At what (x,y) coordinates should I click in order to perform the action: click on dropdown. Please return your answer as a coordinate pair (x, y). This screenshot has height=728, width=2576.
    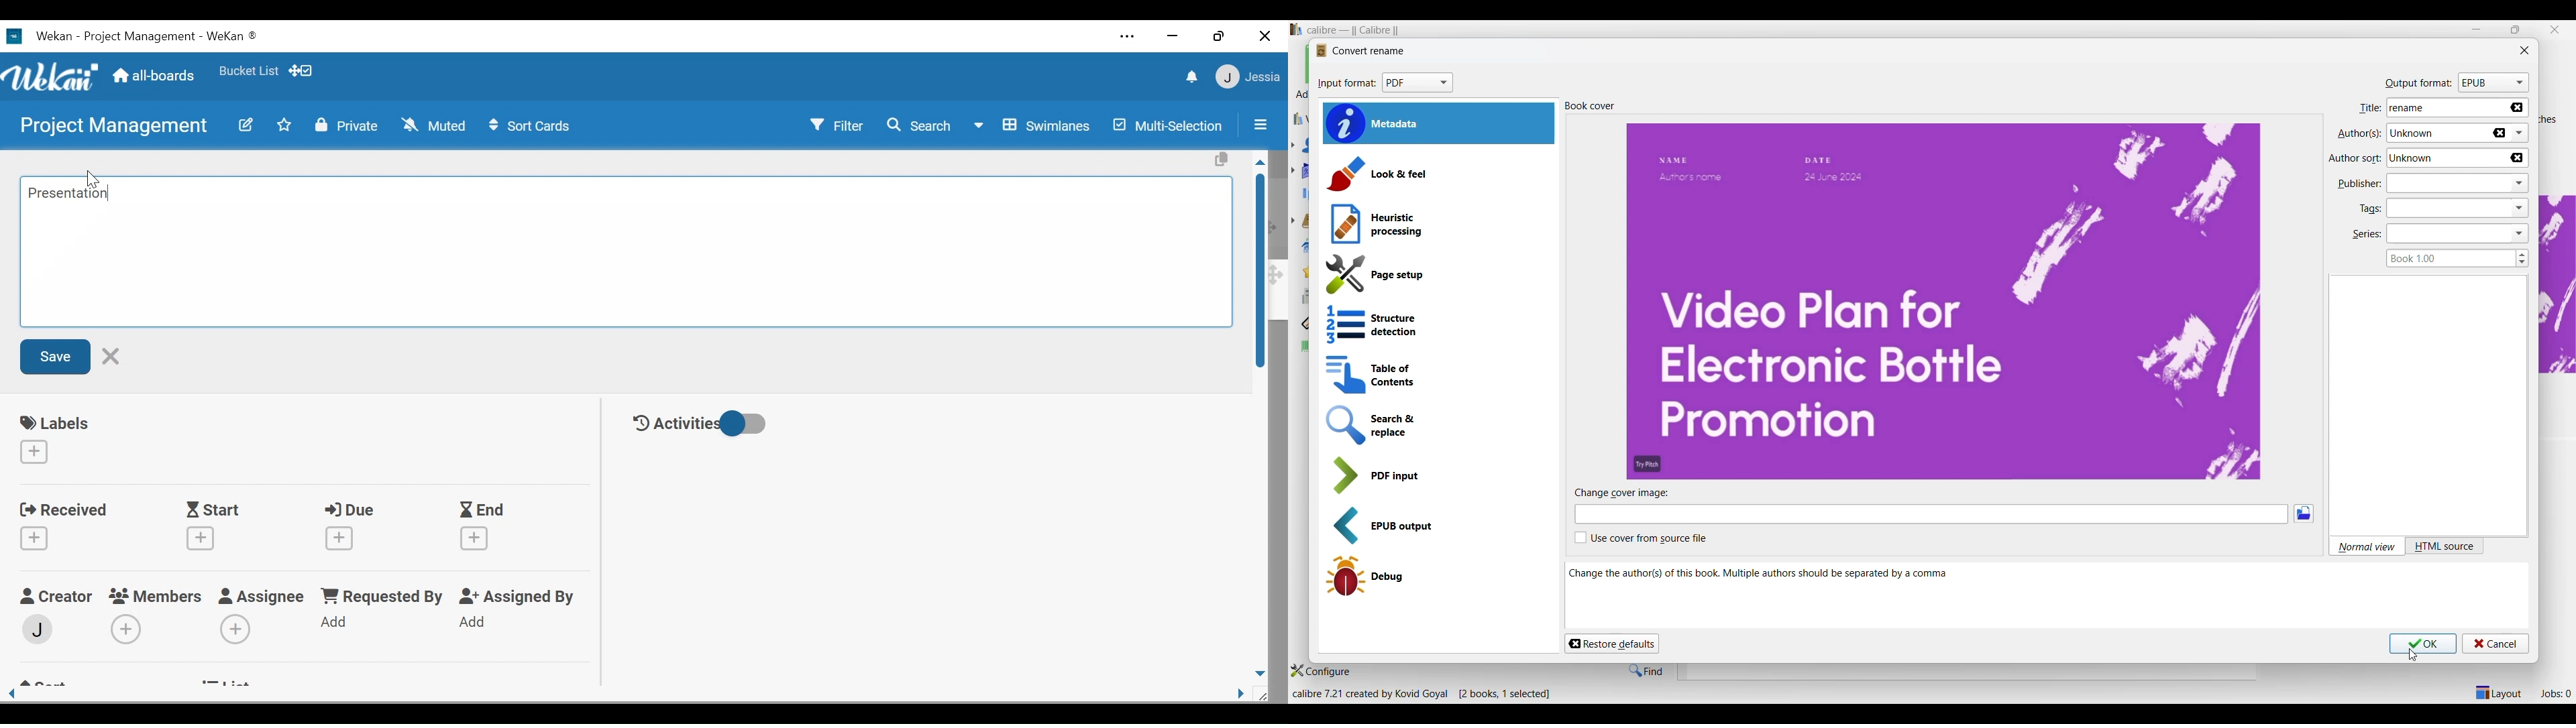
    Looking at the image, I should click on (2520, 208).